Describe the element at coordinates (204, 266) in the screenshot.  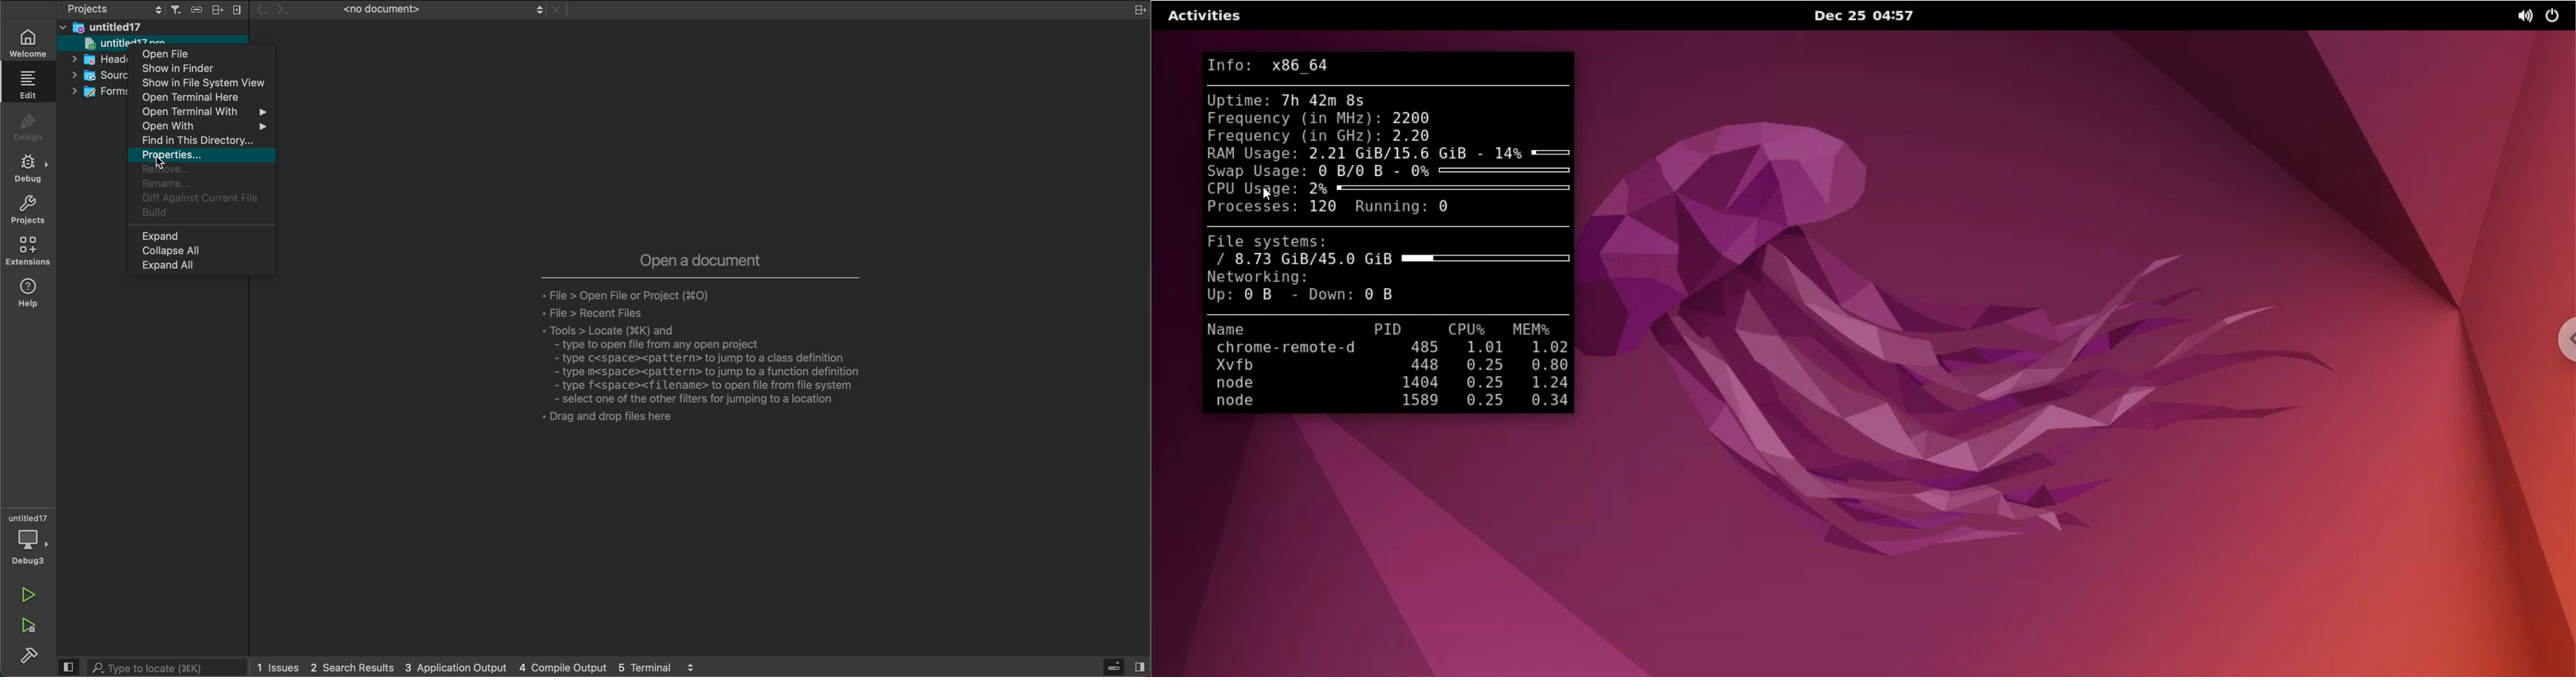
I see `expand all` at that location.